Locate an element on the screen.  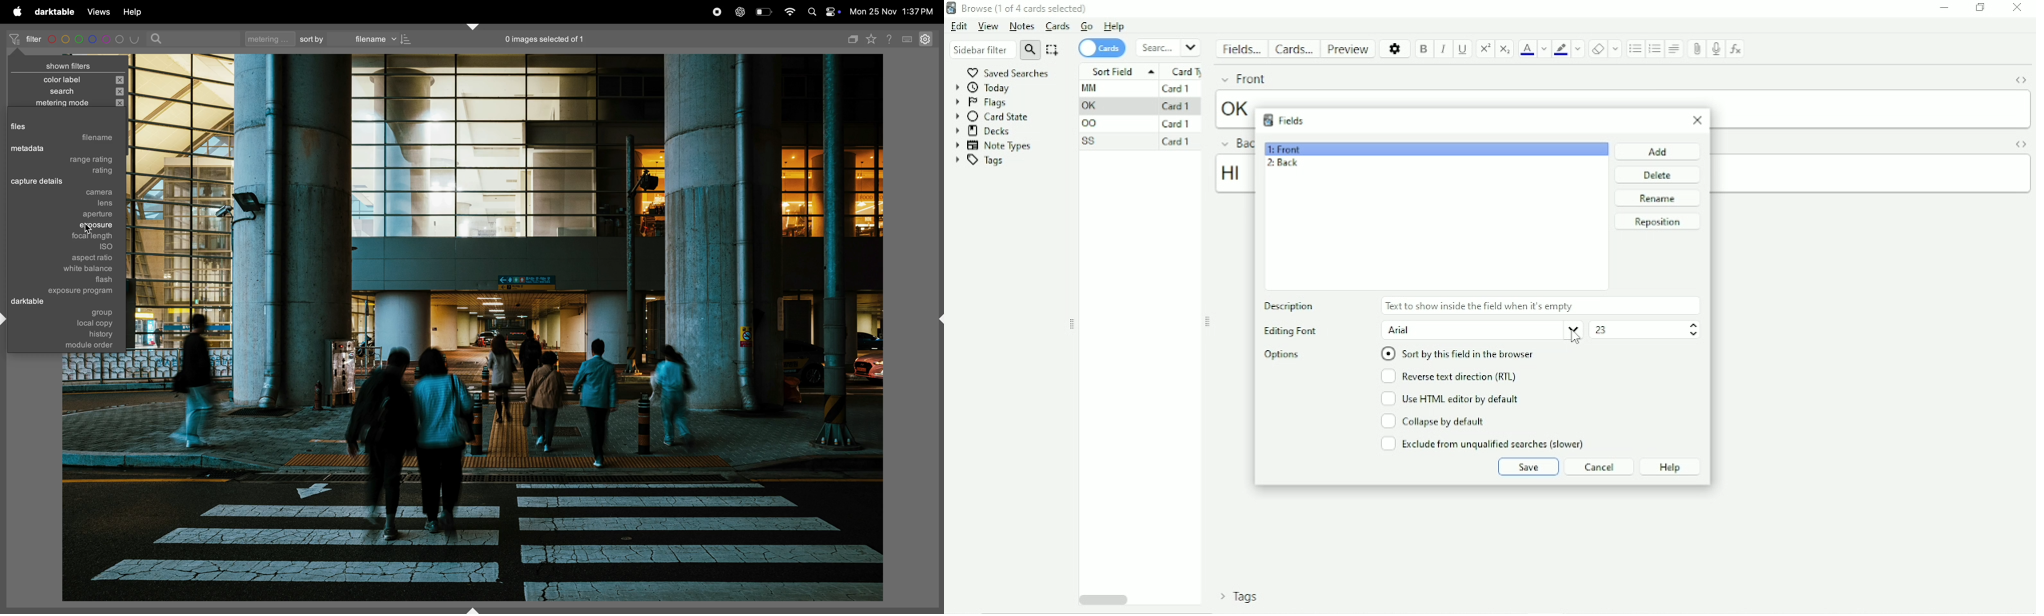
Help is located at coordinates (1115, 26).